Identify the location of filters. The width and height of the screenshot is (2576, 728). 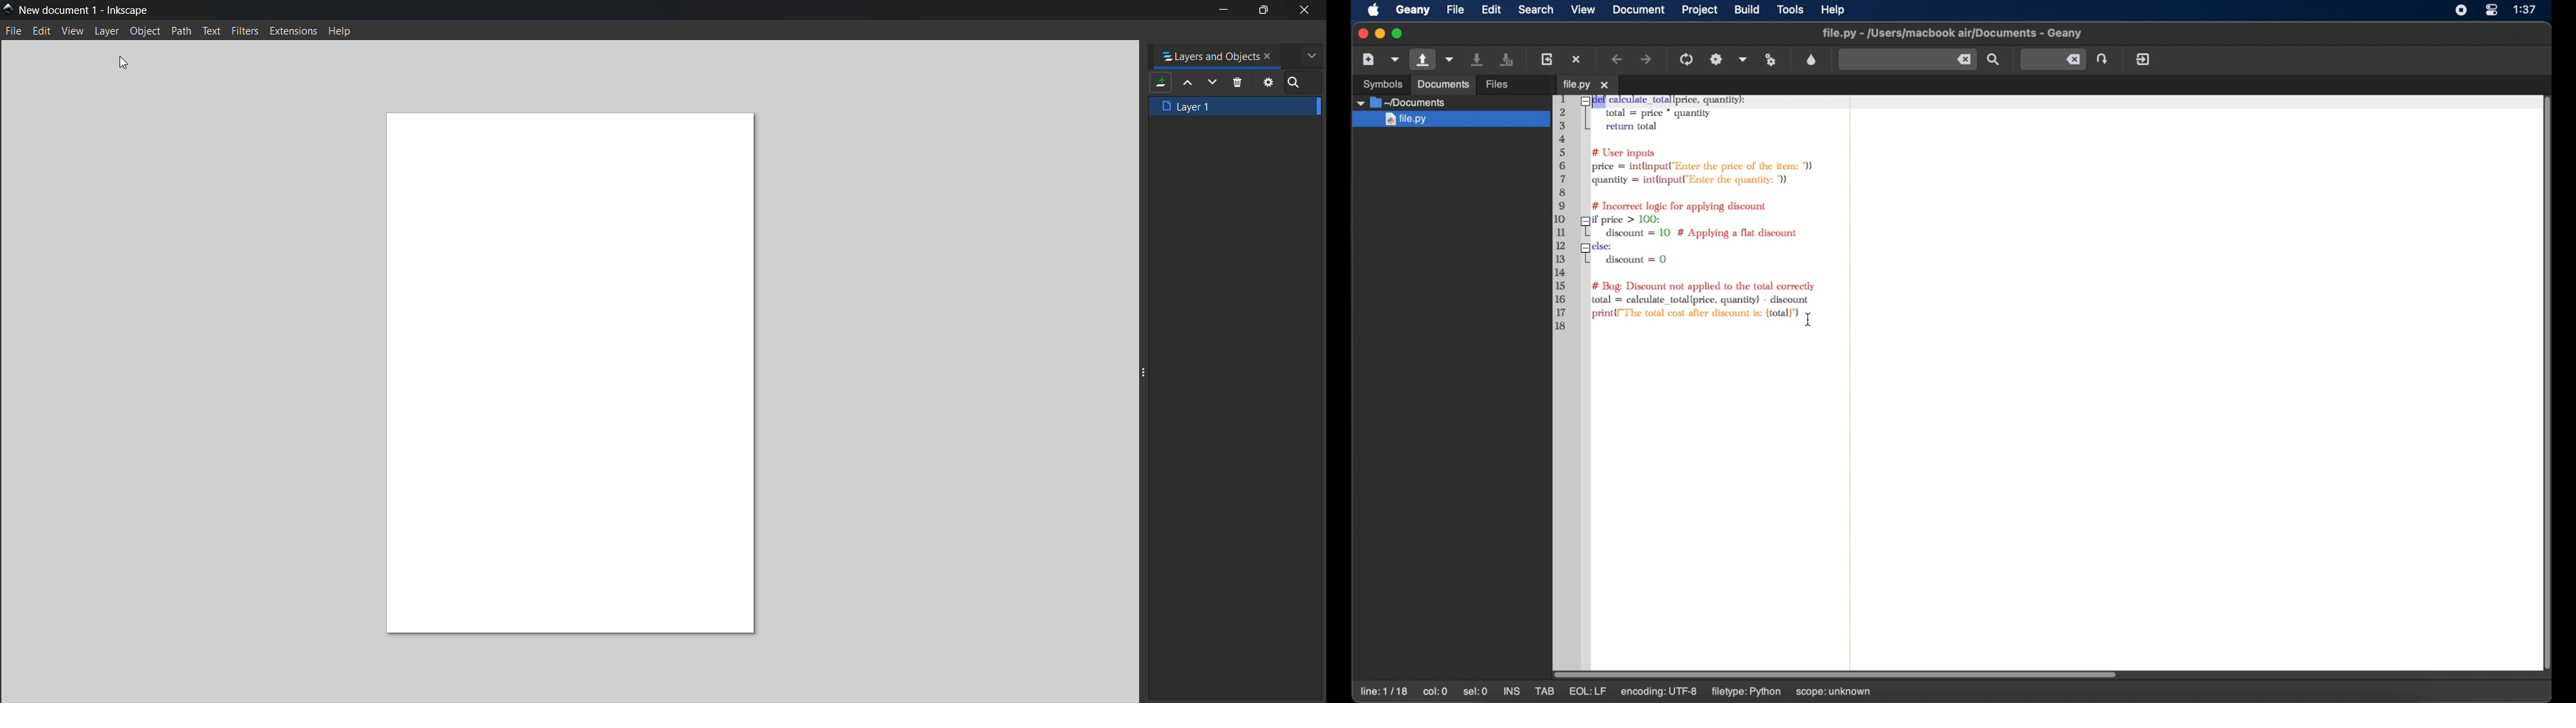
(245, 32).